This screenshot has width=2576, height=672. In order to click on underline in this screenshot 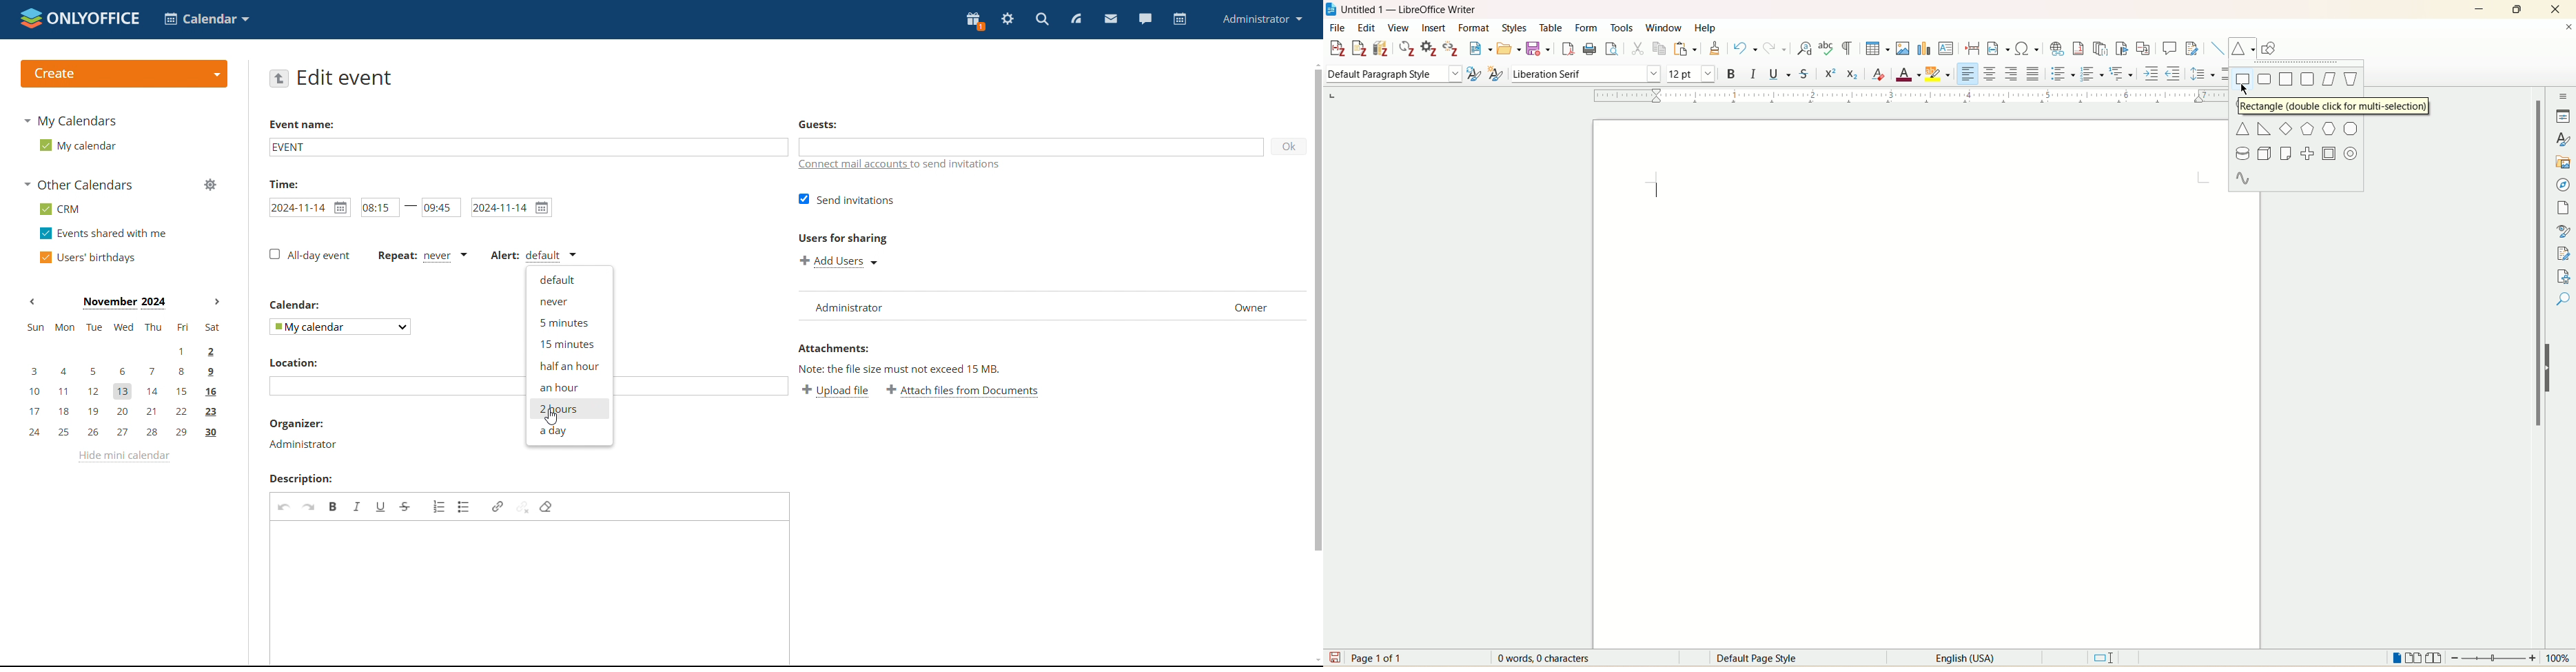, I will do `click(1778, 72)`.